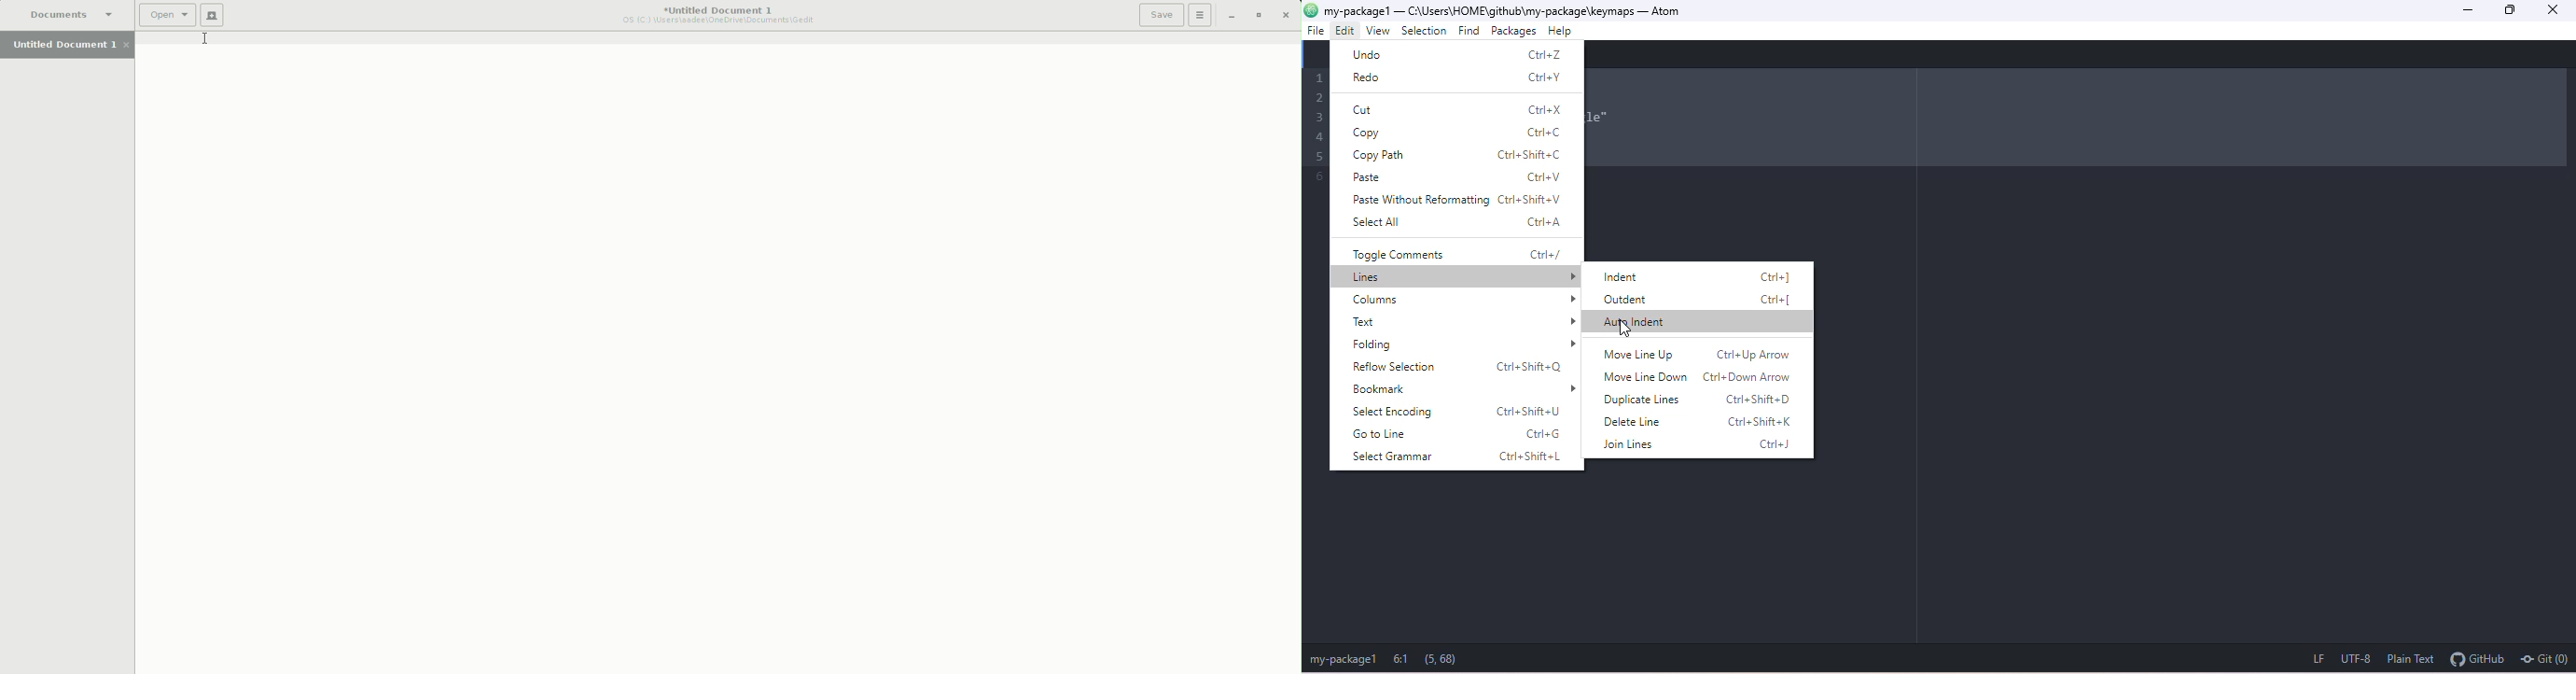 Image resolution: width=2576 pixels, height=700 pixels. Describe the element at coordinates (1459, 200) in the screenshot. I see `paste without reforming ` at that location.